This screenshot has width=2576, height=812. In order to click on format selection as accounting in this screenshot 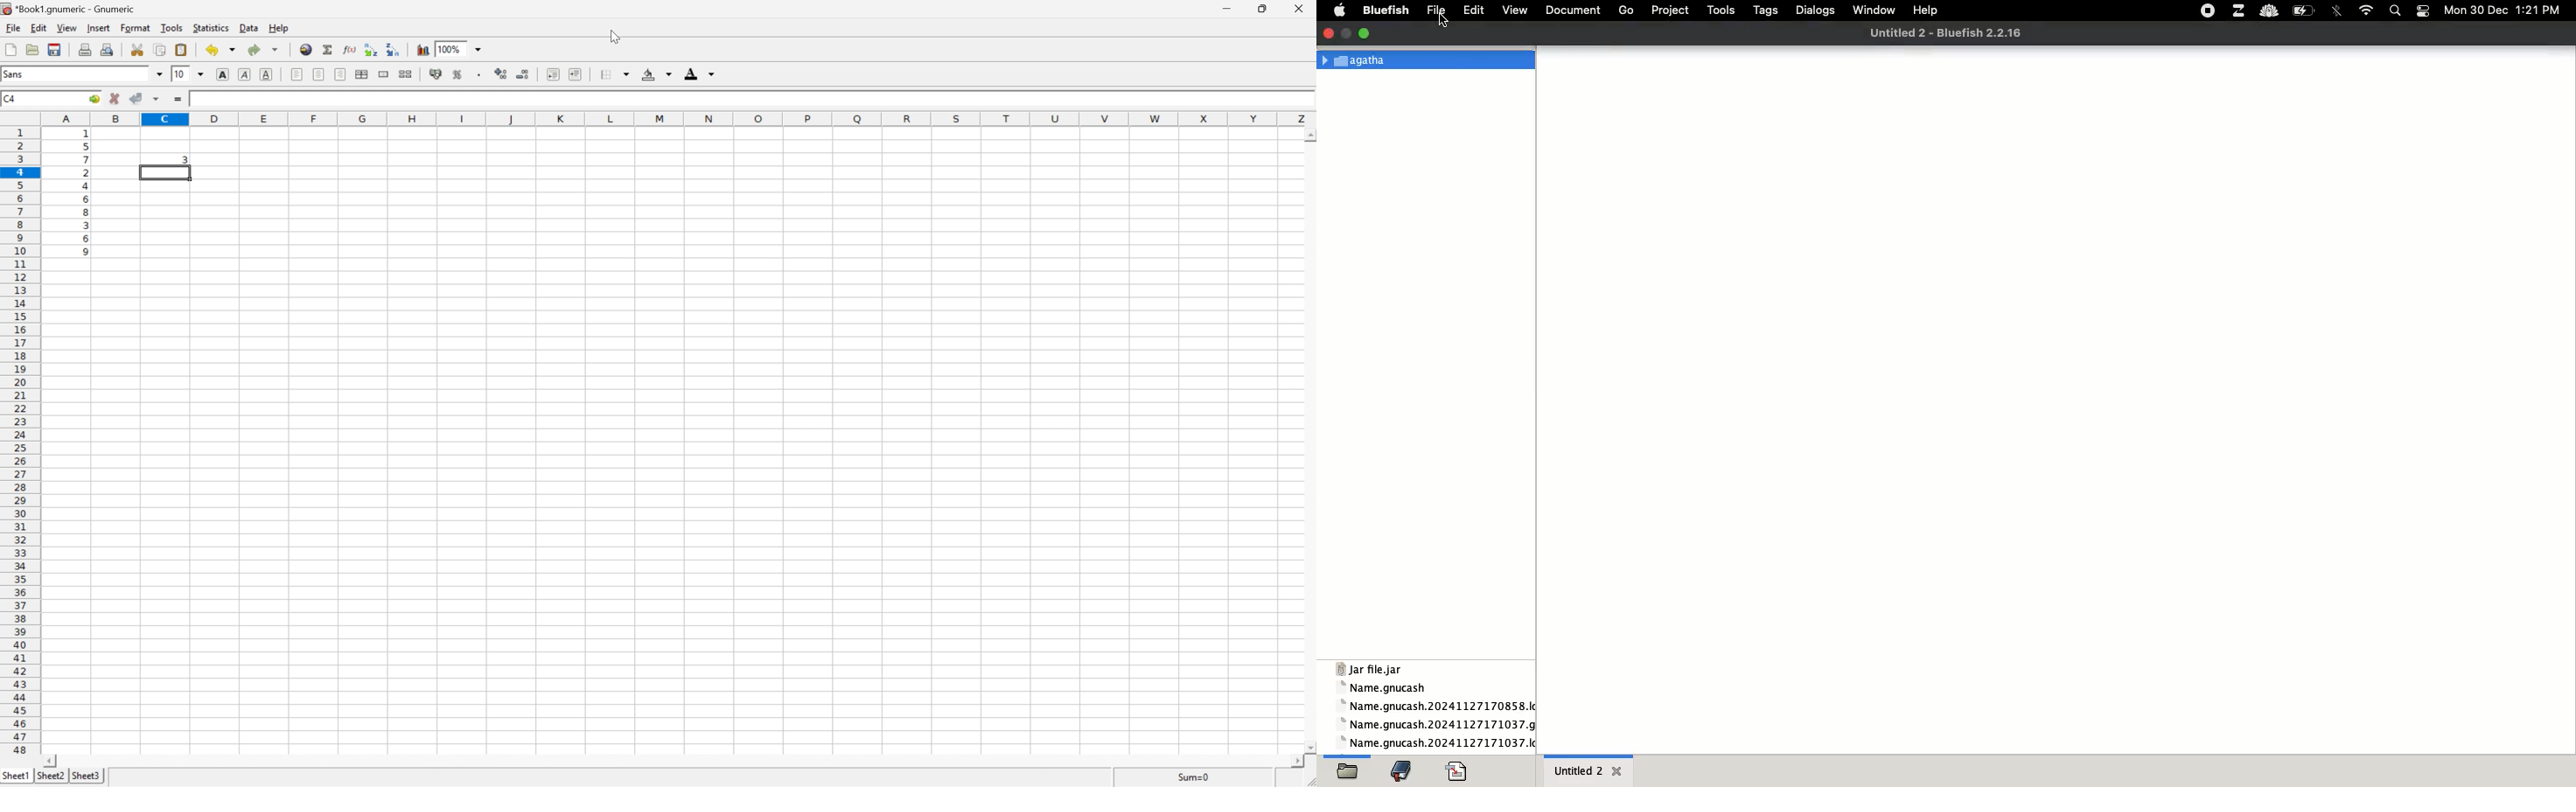, I will do `click(436, 73)`.